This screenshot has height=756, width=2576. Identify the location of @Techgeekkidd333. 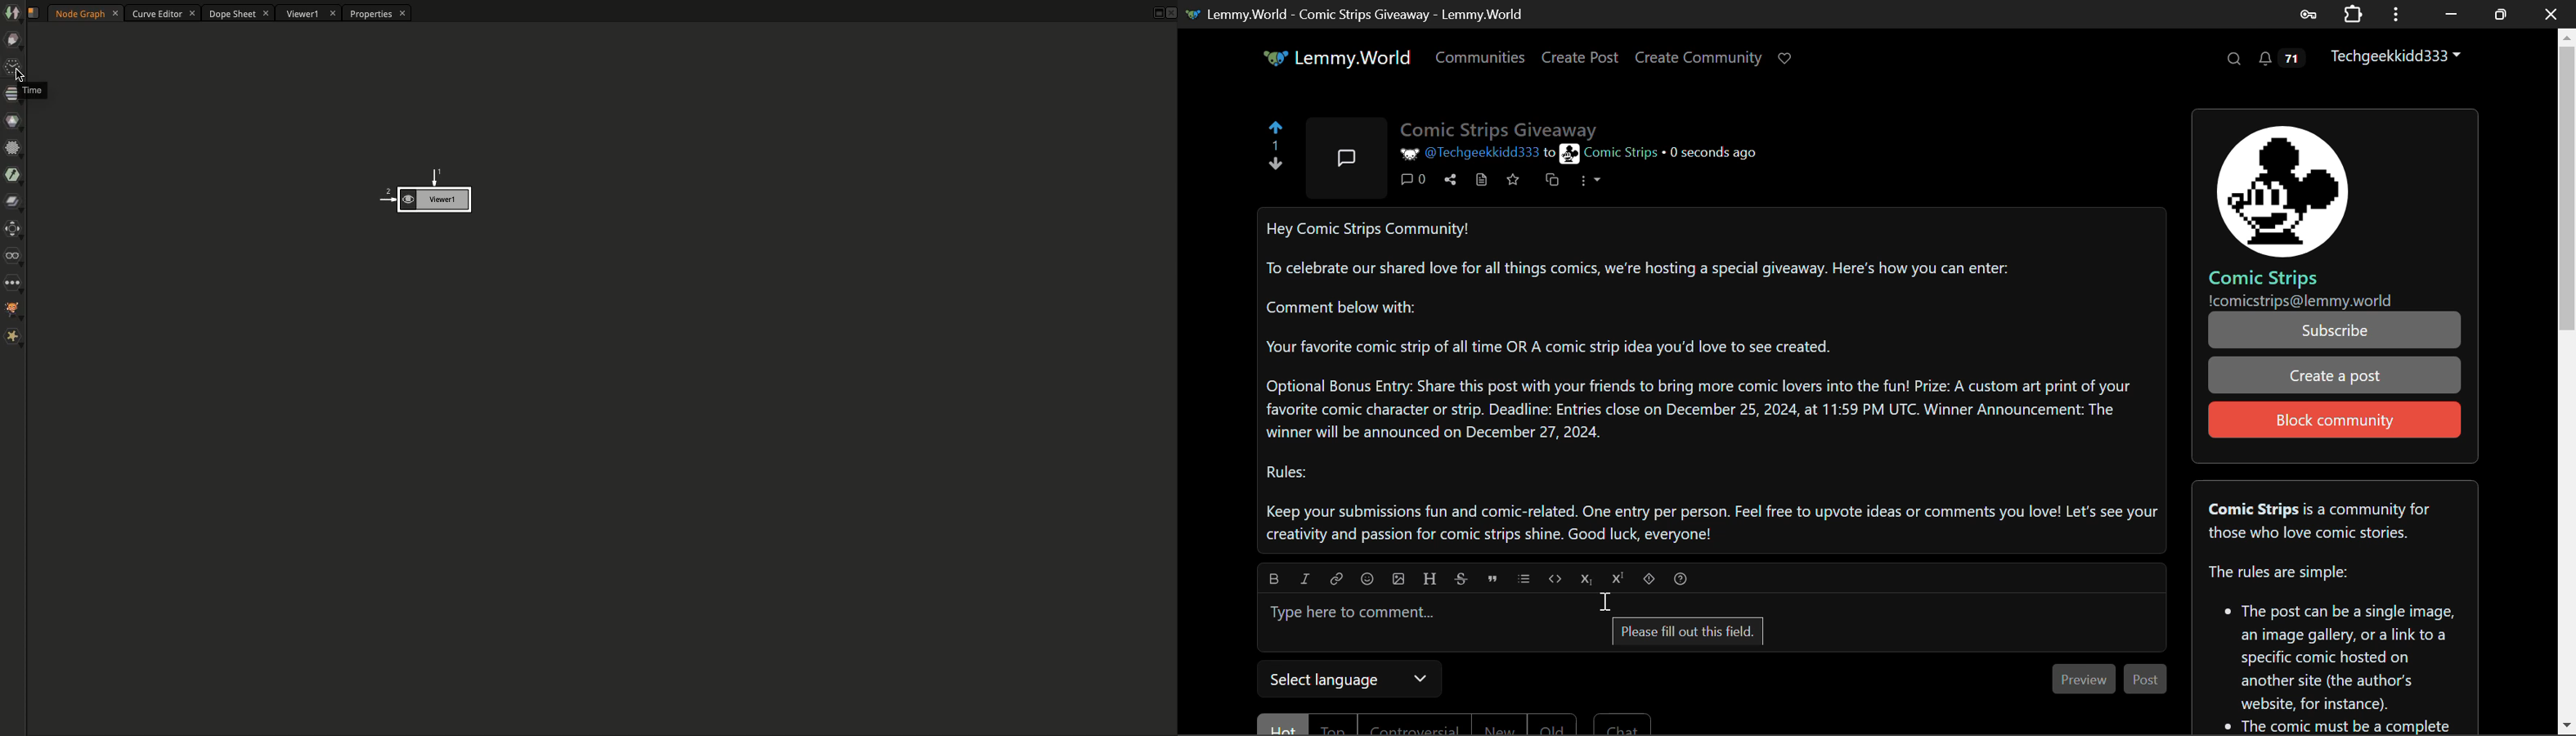
(1471, 151).